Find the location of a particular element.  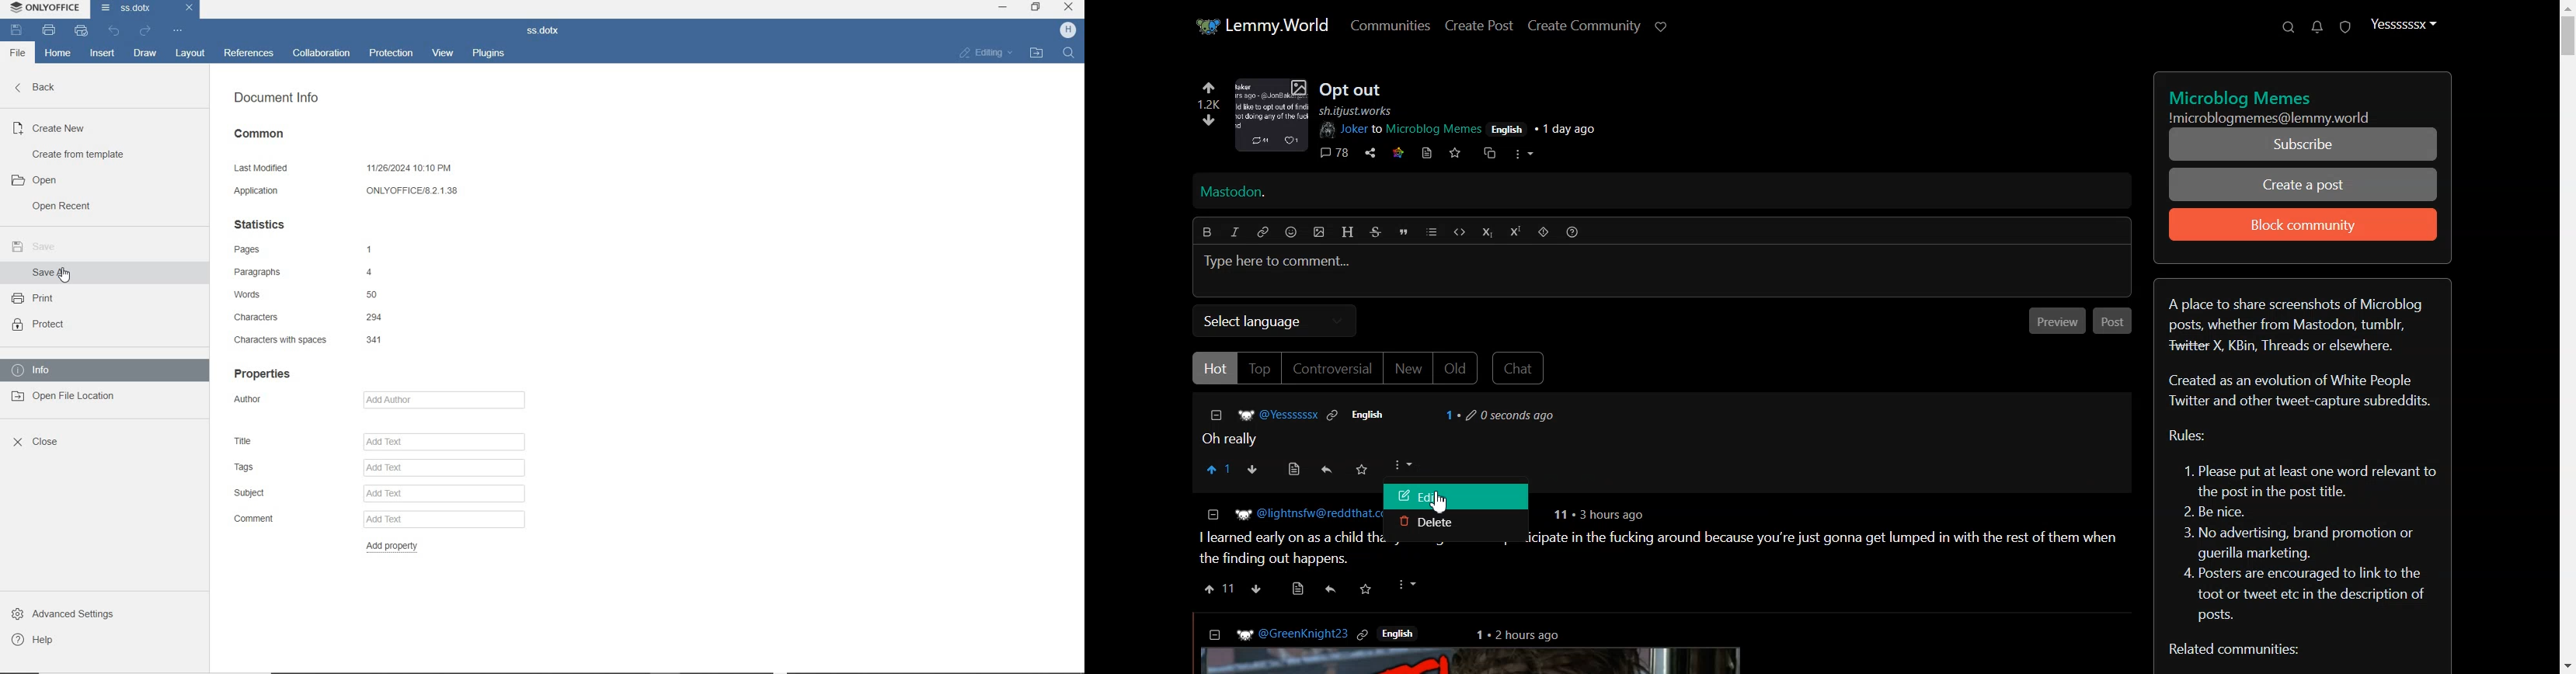

DOCUMENT NAME is located at coordinates (545, 31).